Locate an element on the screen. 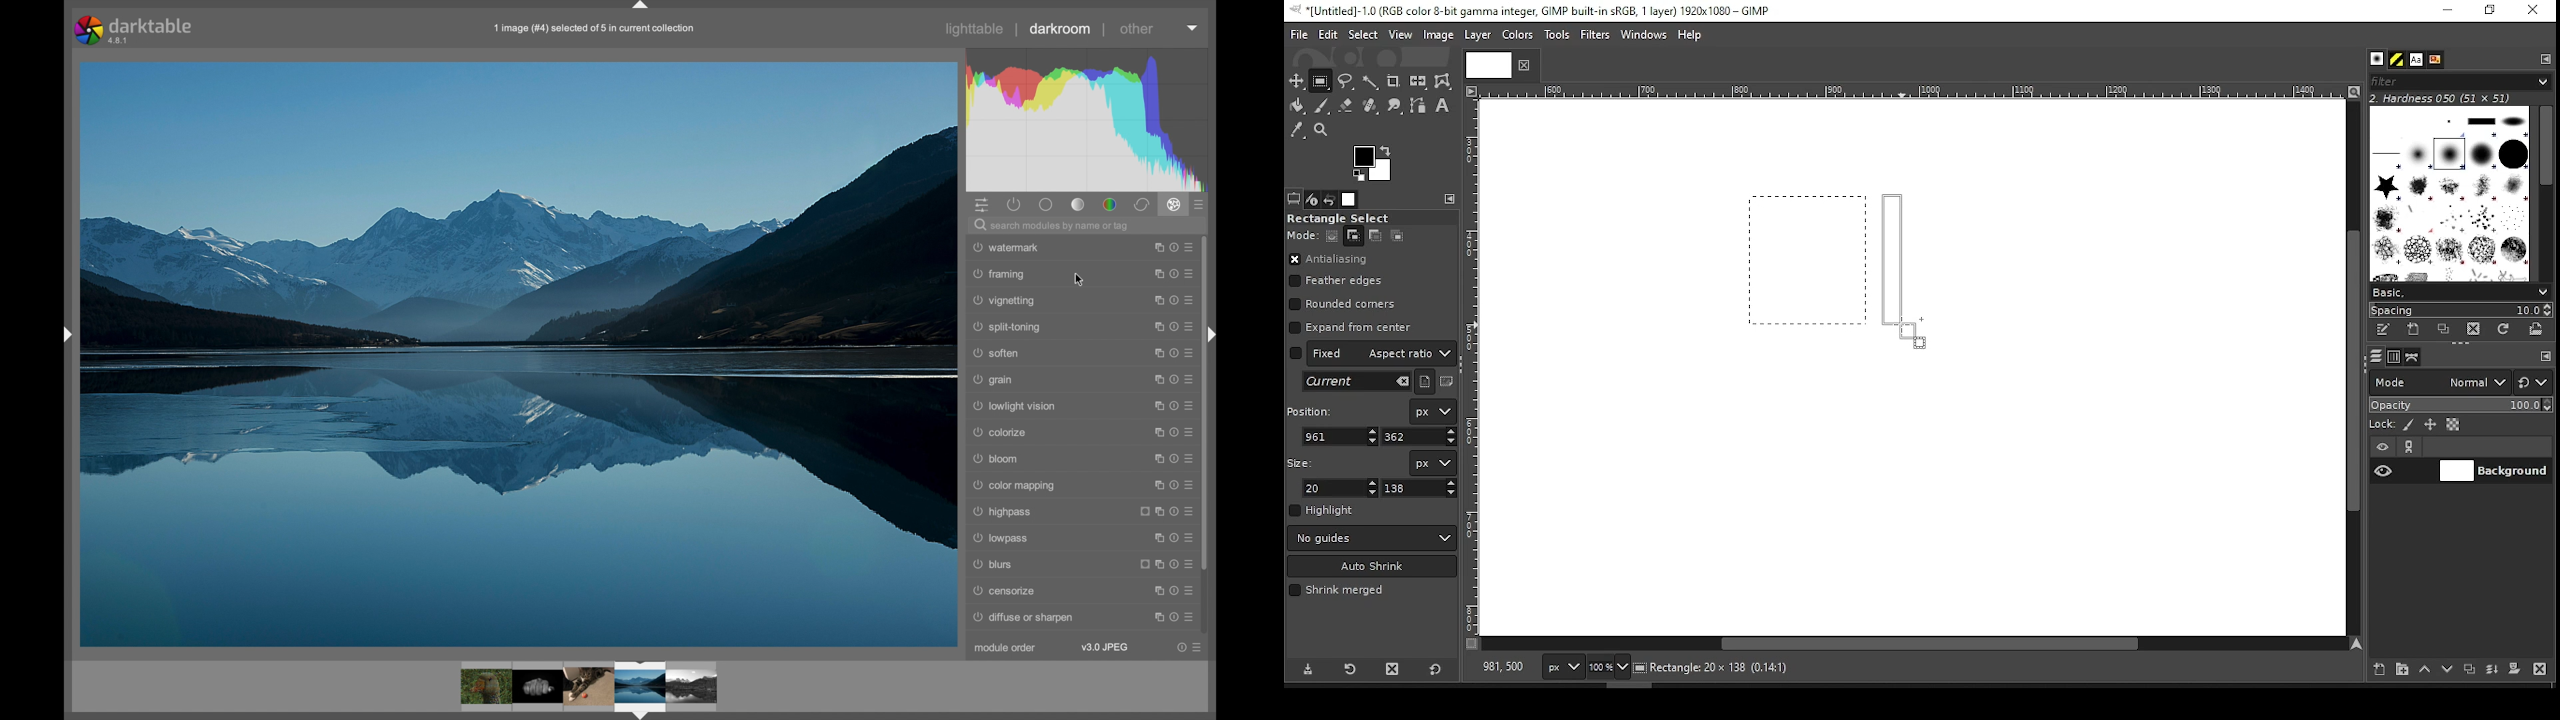  color is located at coordinates (1111, 205).